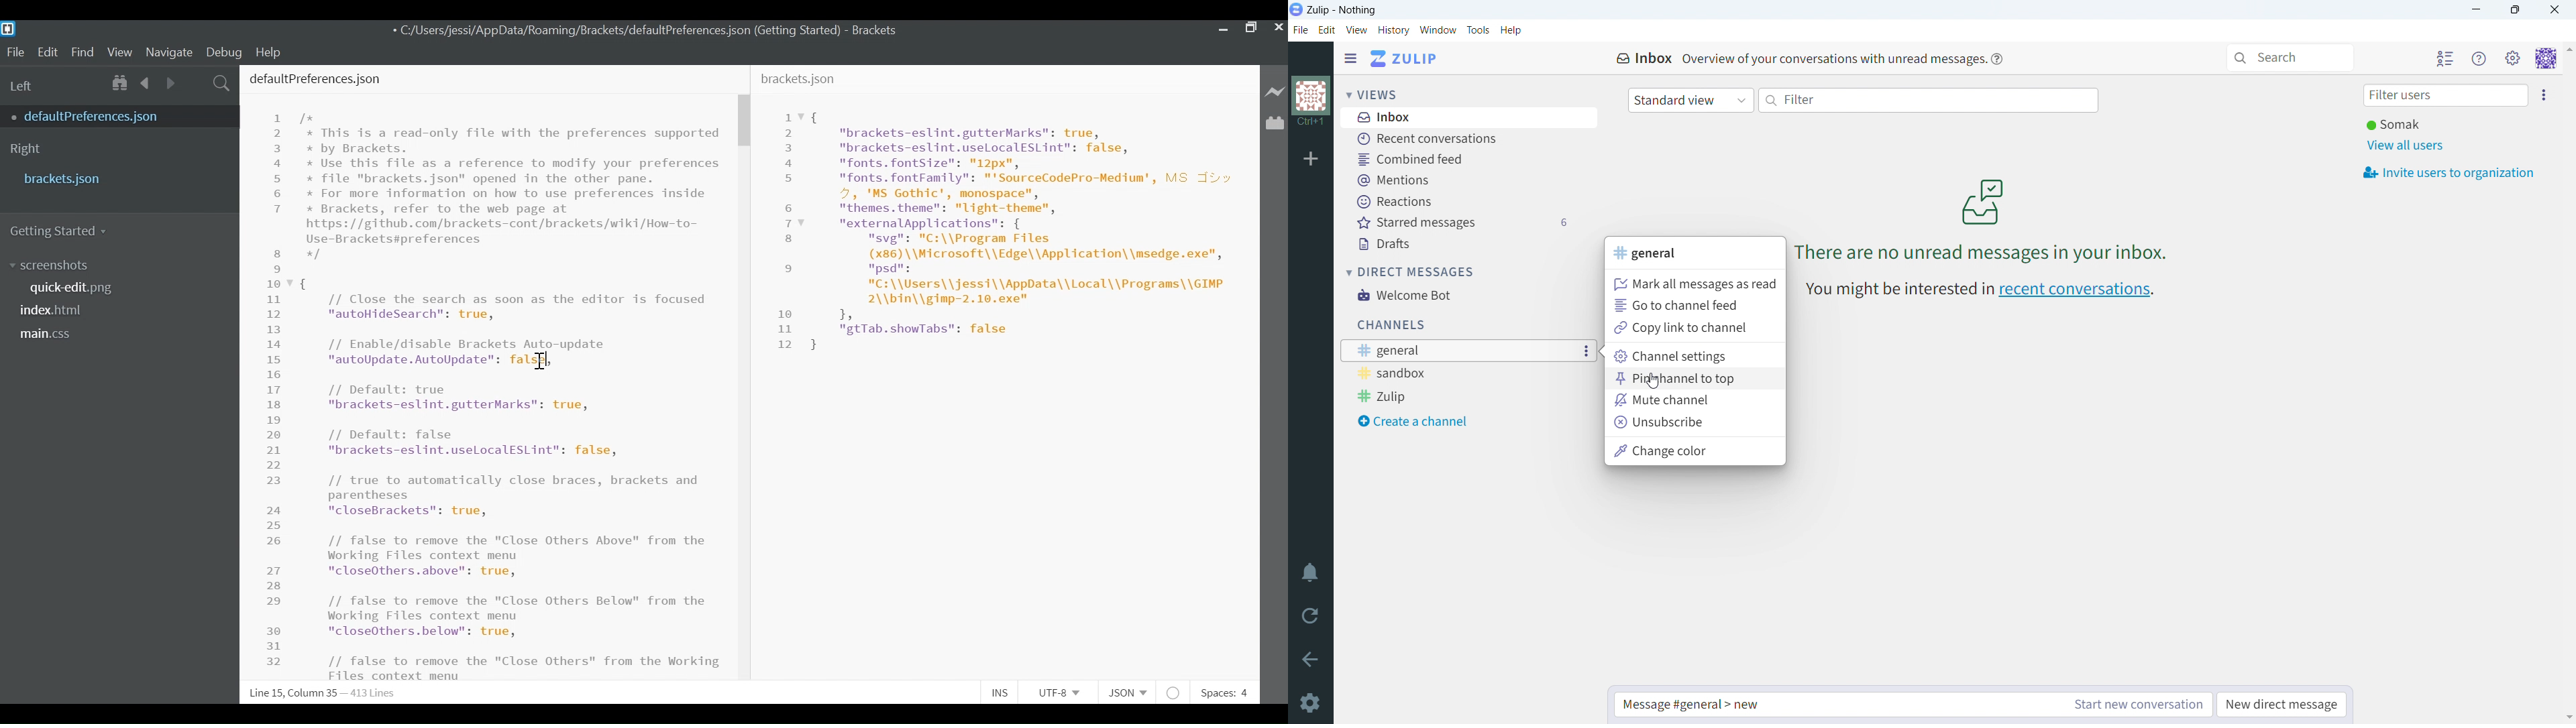 The image size is (2576, 728). I want to click on help, so click(1511, 31).